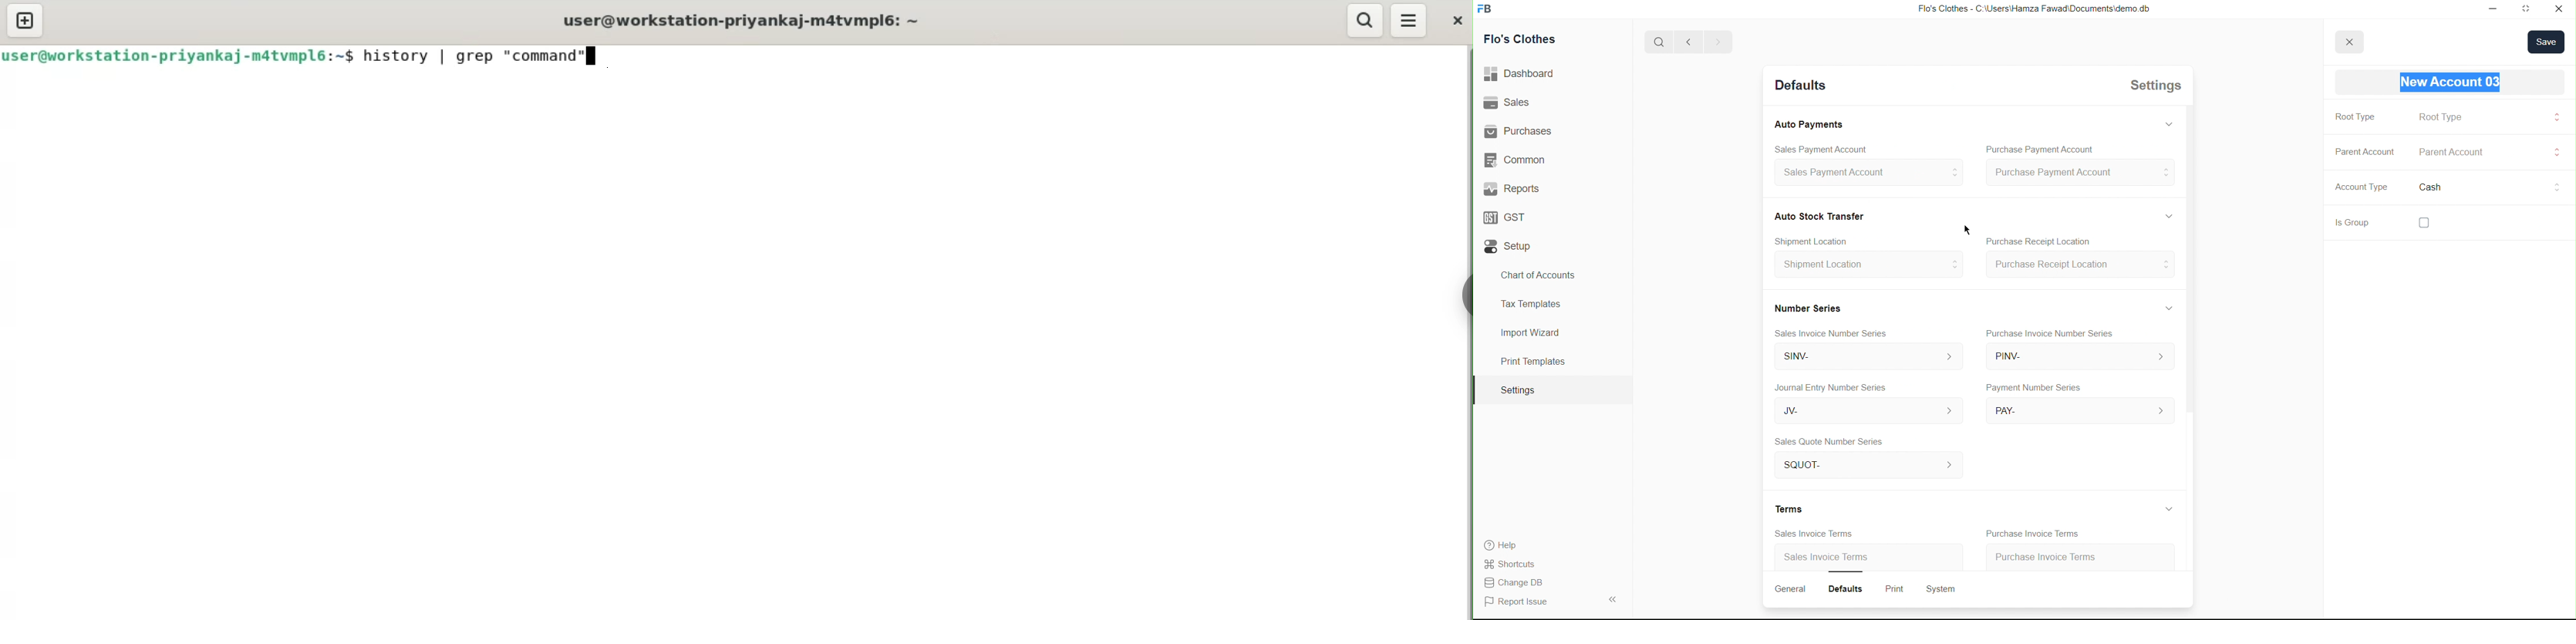 The image size is (2576, 644). I want to click on JV-, so click(1862, 412).